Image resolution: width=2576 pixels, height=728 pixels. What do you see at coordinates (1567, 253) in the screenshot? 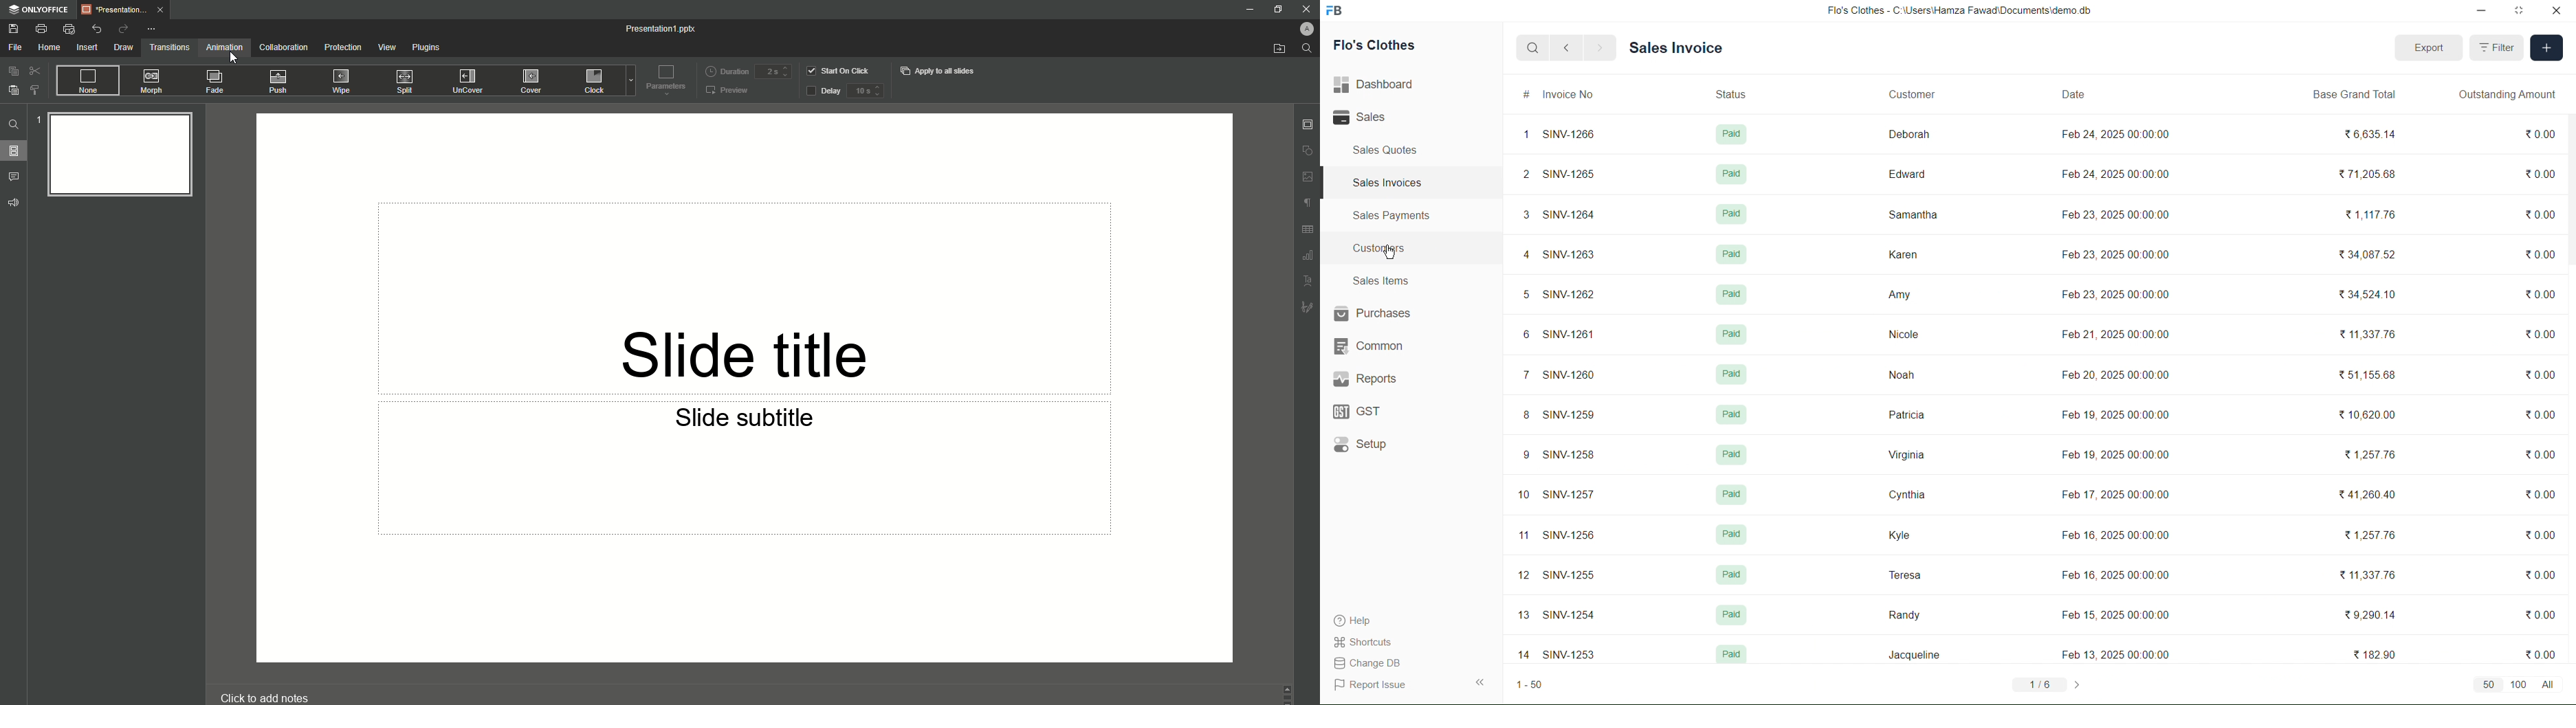
I see `SINV-1263` at bounding box center [1567, 253].